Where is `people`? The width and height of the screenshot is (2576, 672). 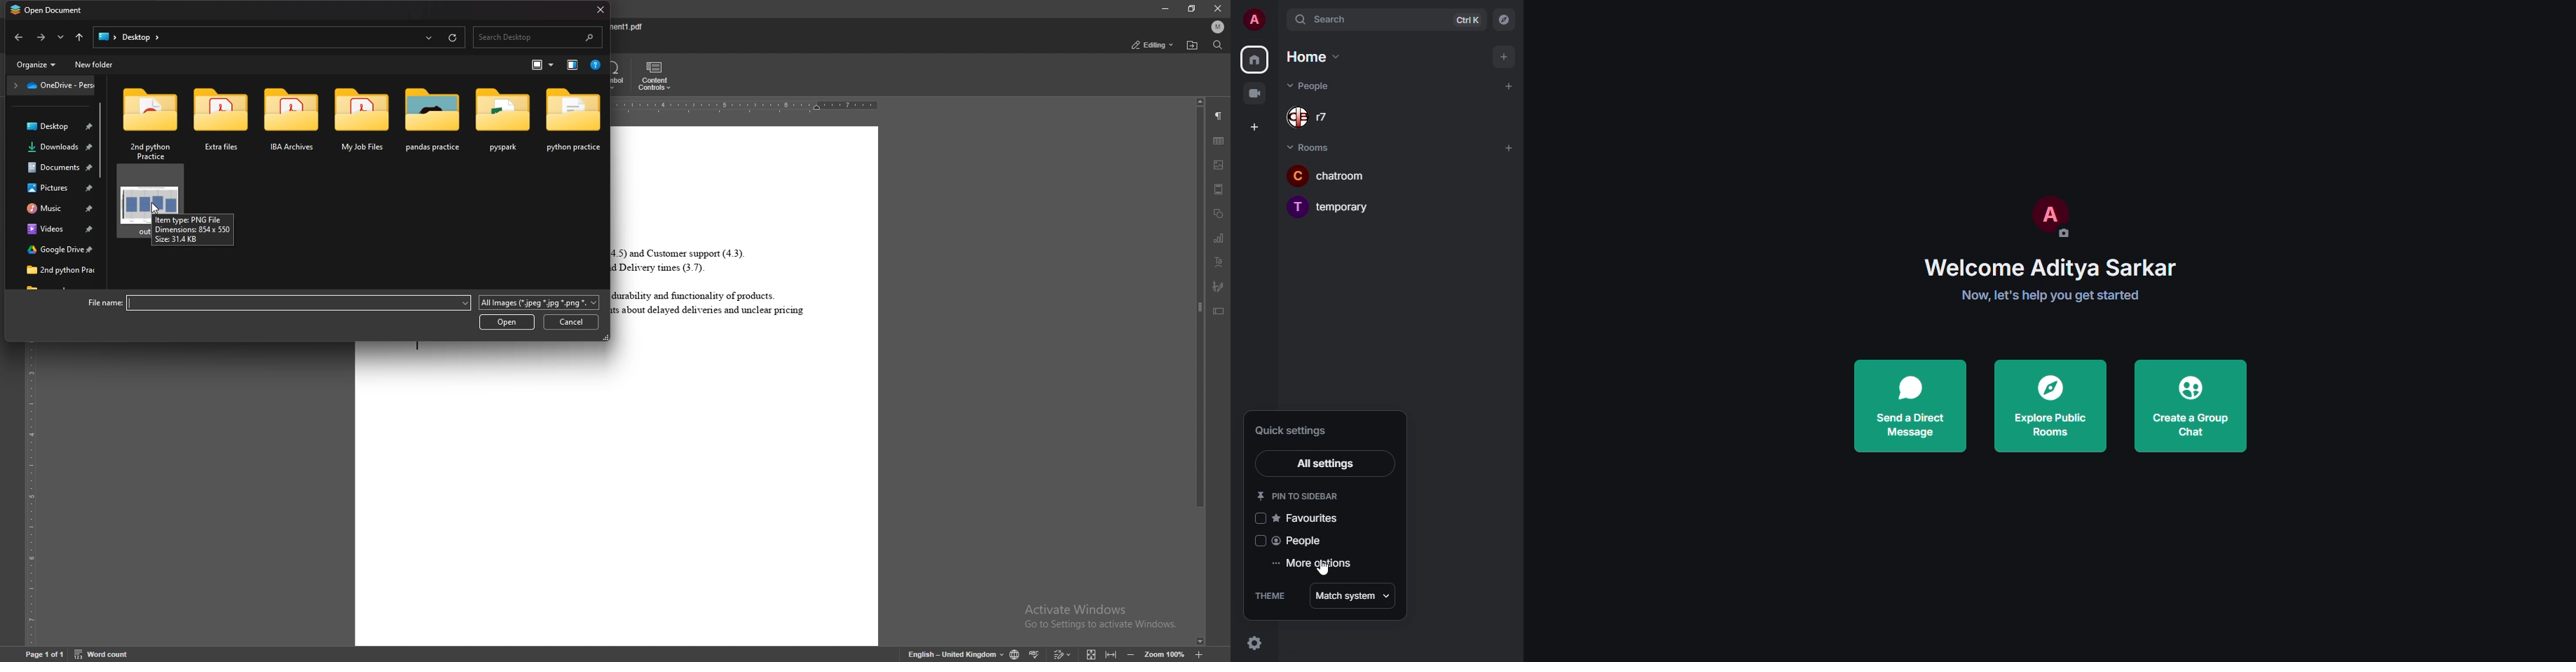 people is located at coordinates (1300, 542).